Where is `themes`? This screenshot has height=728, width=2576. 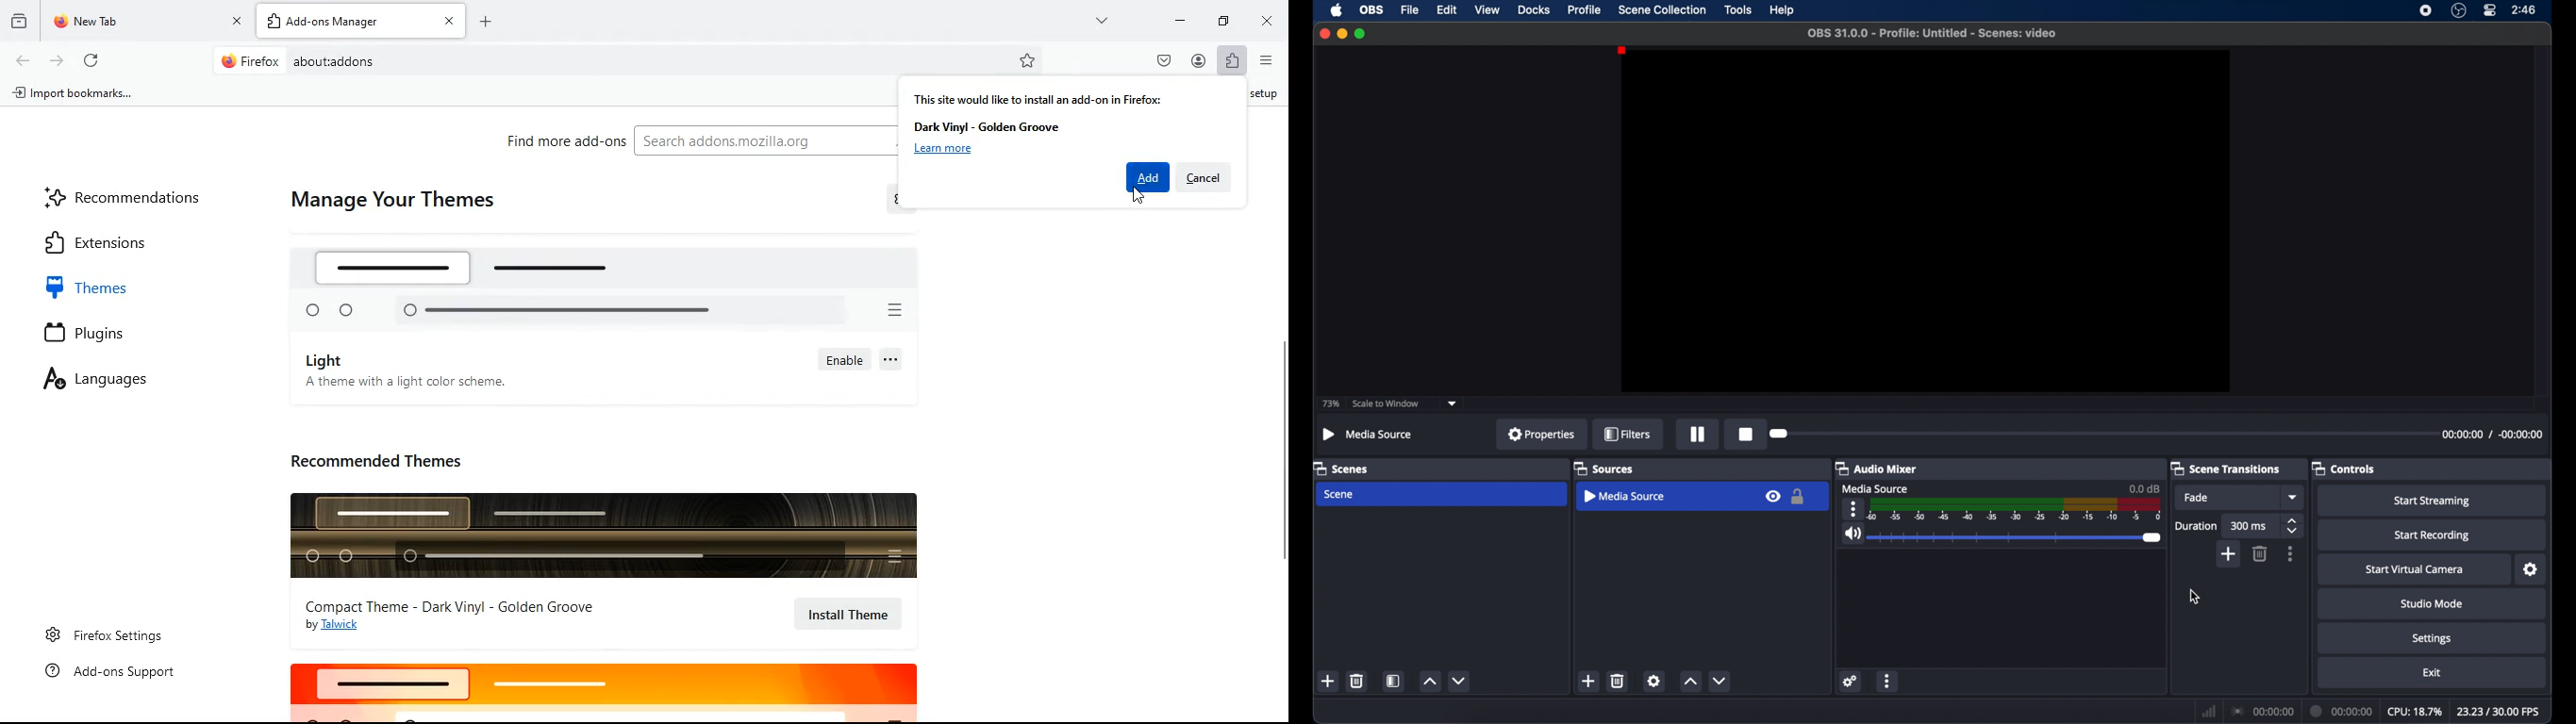
themes is located at coordinates (103, 288).